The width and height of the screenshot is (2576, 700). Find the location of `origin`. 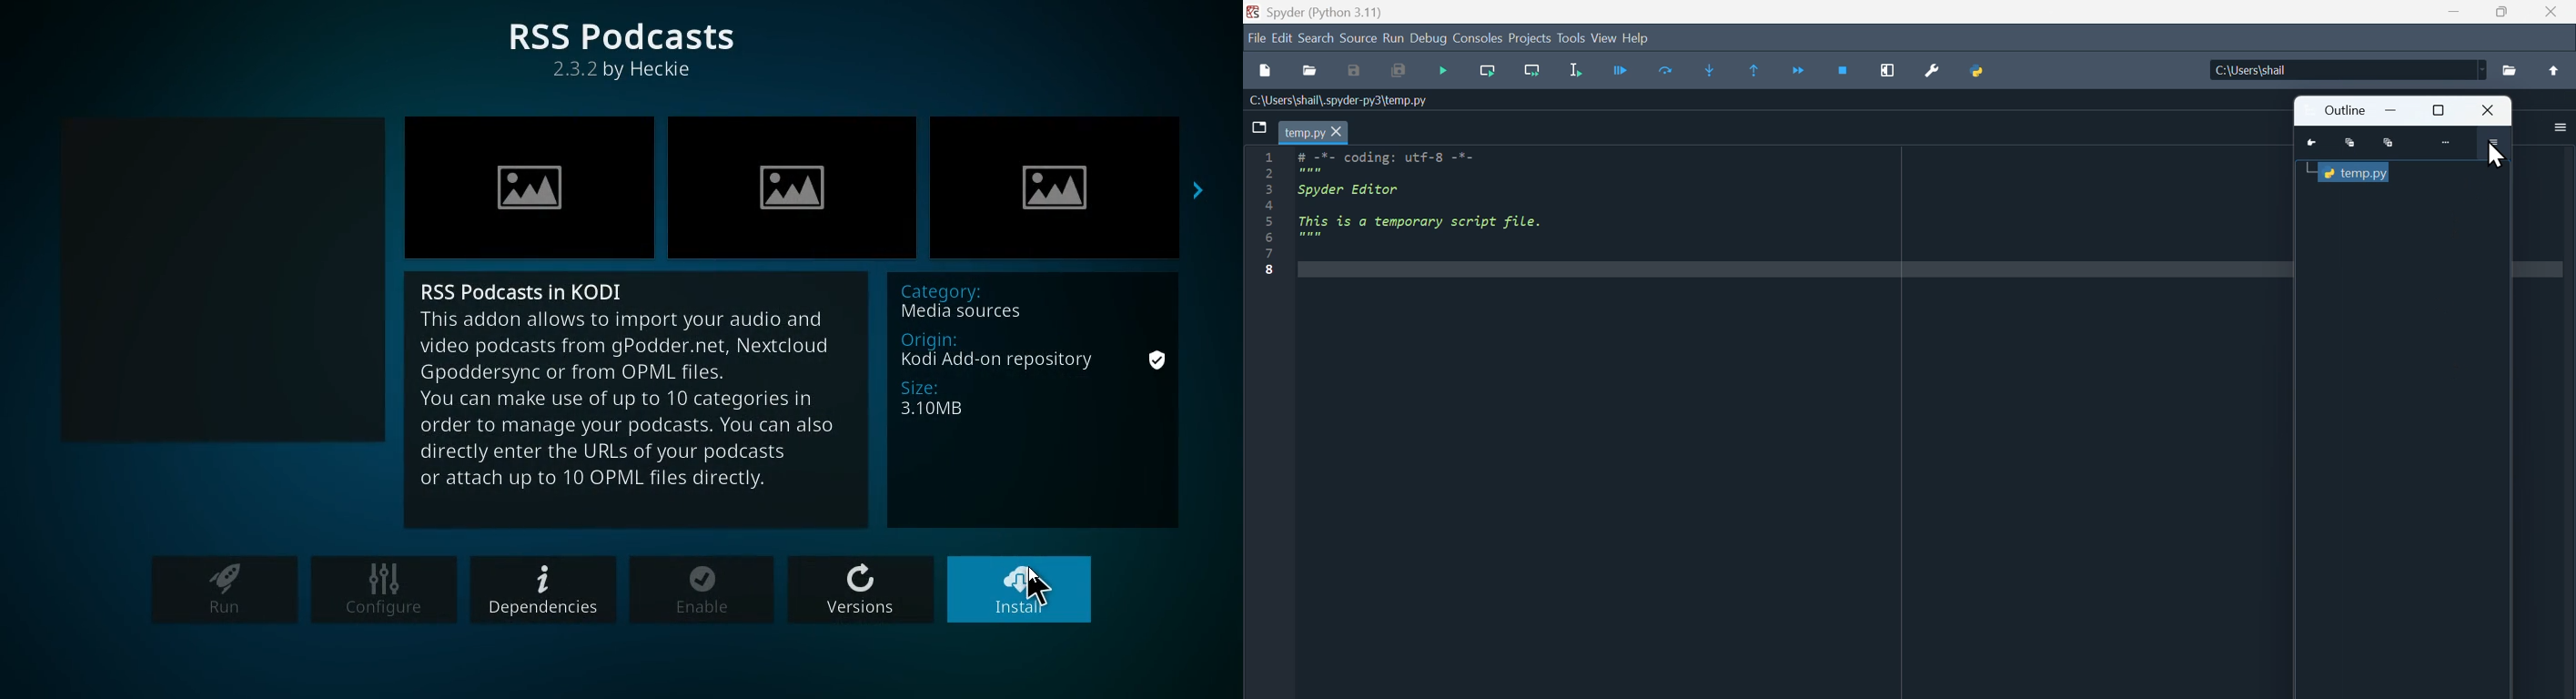

origin is located at coordinates (995, 350).